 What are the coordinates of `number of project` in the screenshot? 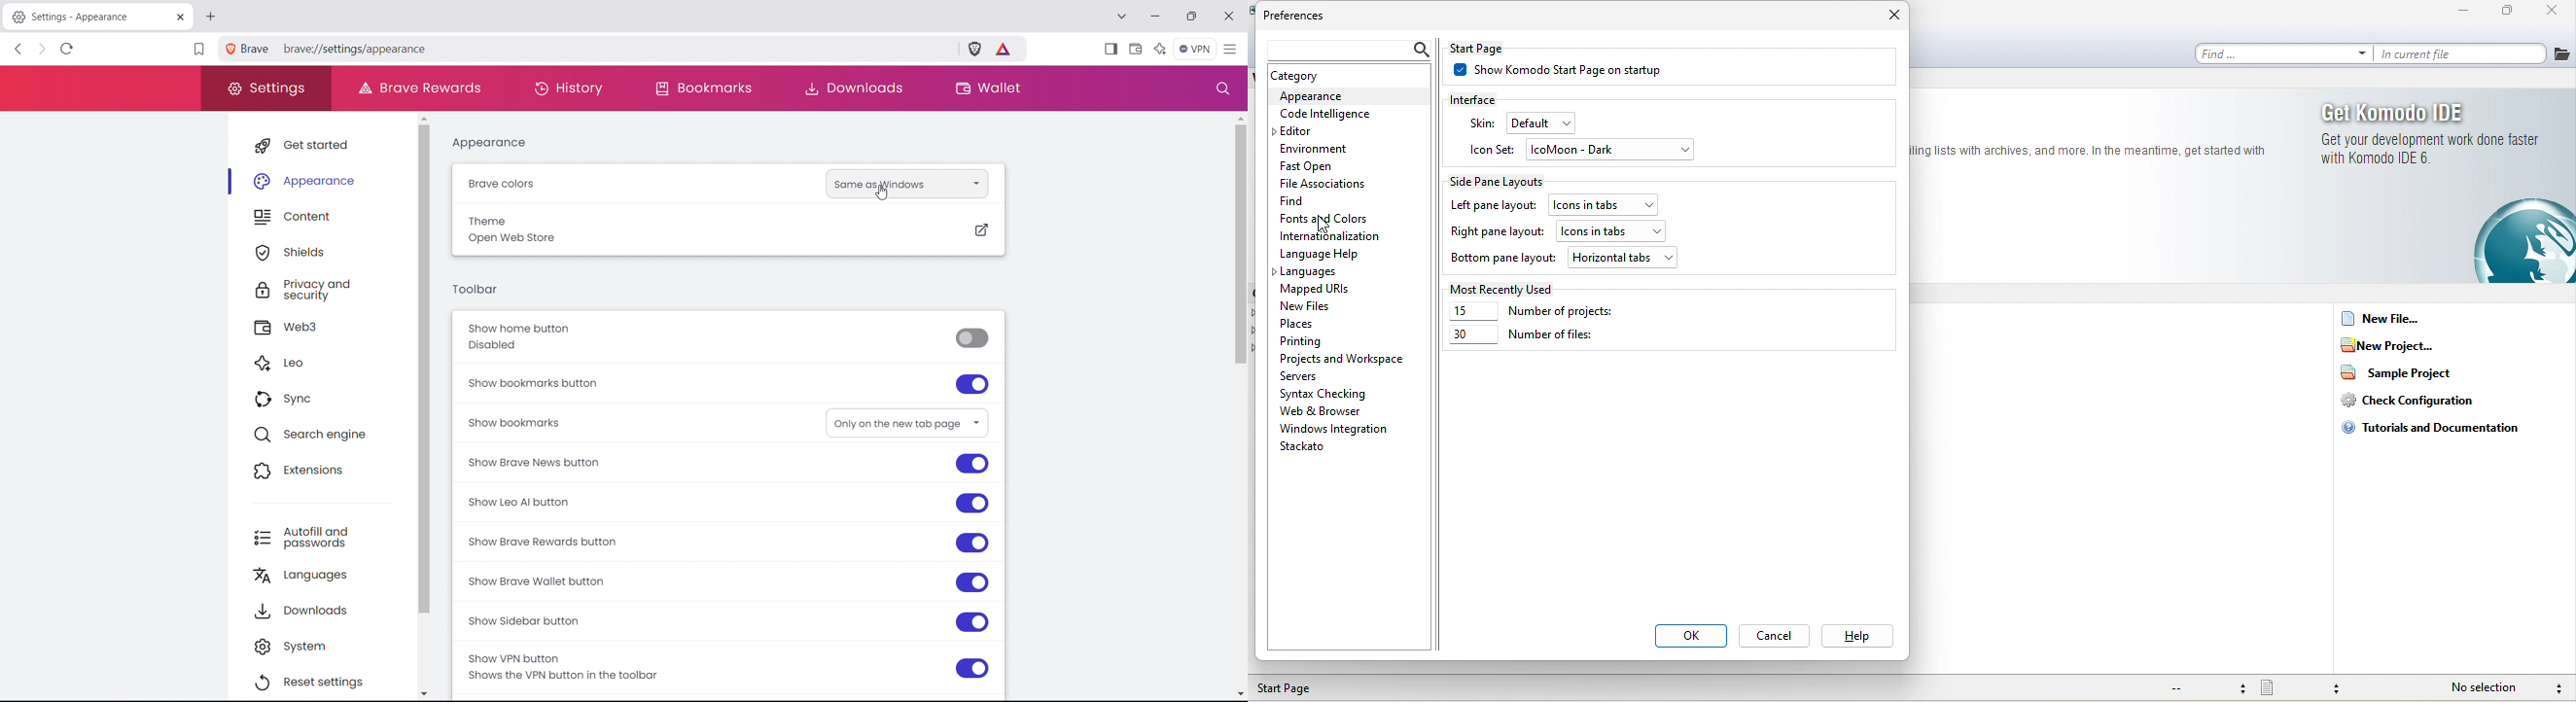 It's located at (1537, 313).